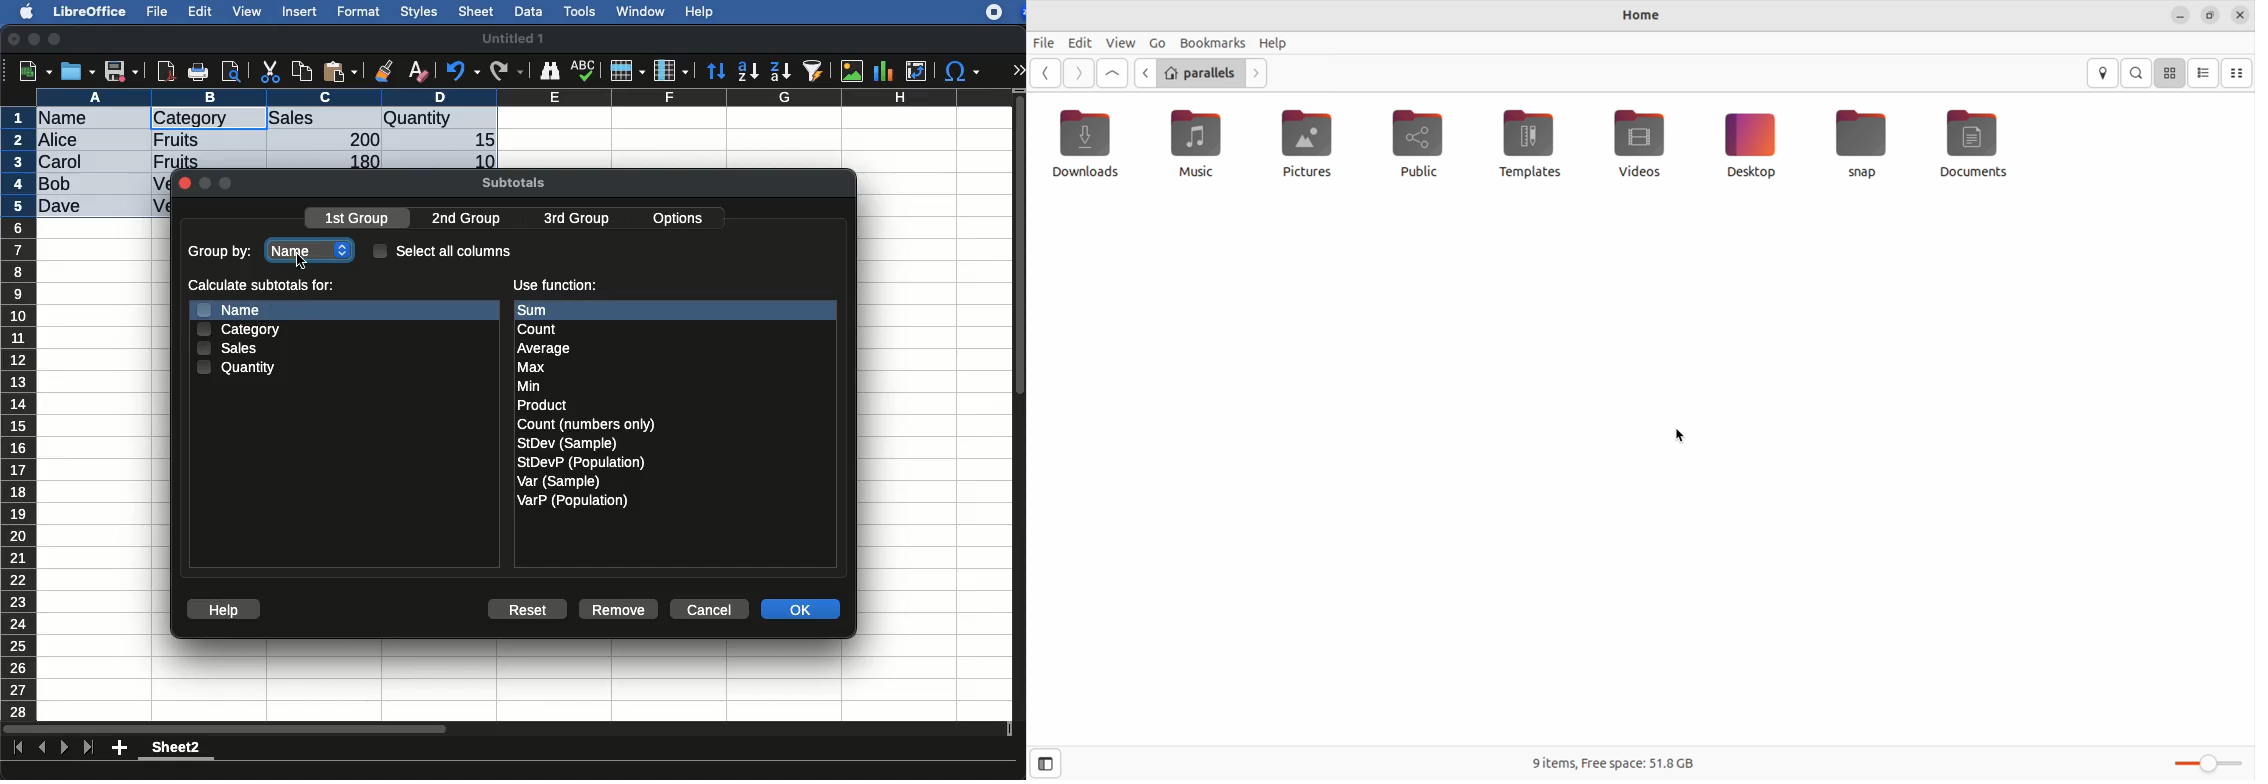  I want to click on styles, so click(417, 14).